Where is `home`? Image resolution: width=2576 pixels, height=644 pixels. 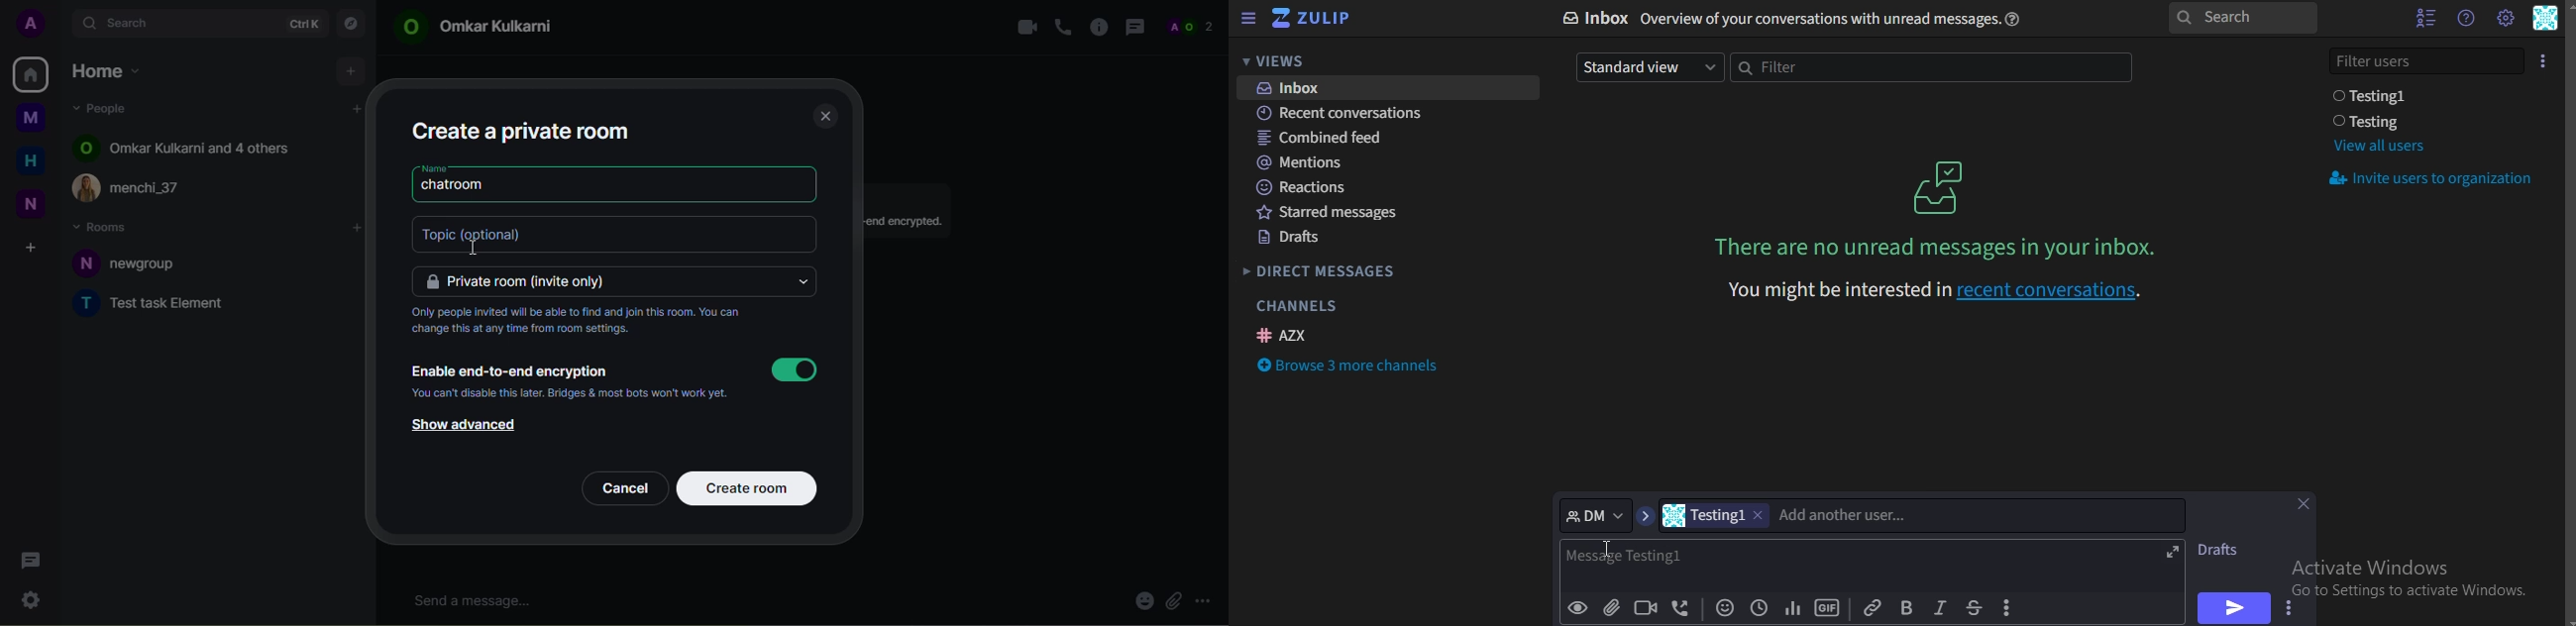 home is located at coordinates (31, 162).